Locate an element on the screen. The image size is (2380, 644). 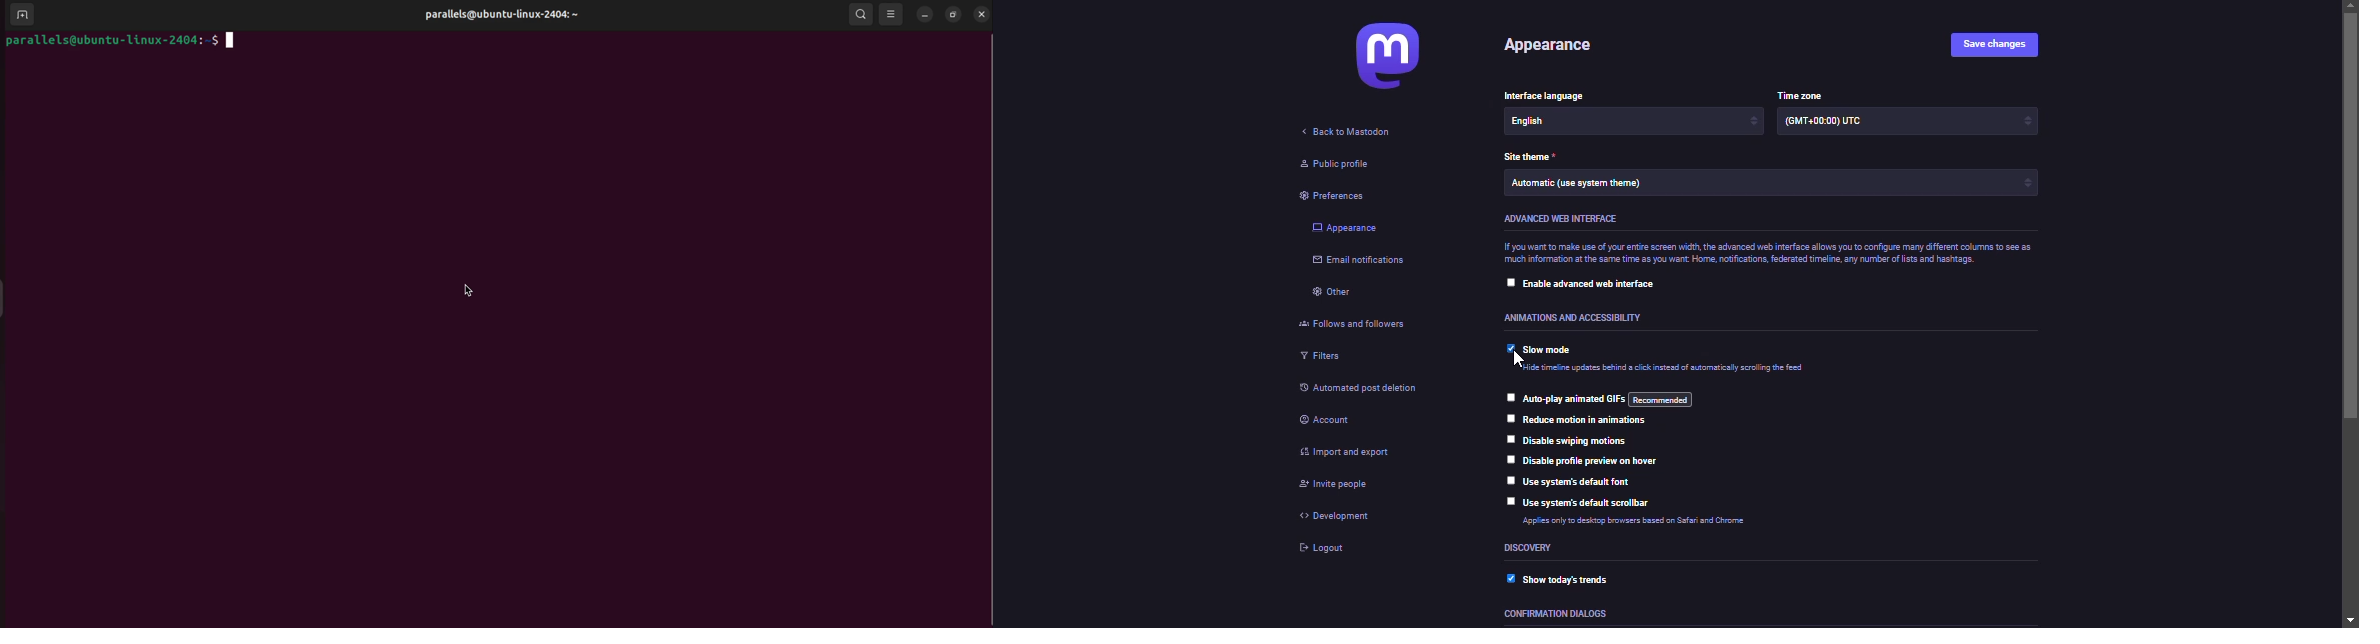
use system's default scrollbar is located at coordinates (1590, 503).